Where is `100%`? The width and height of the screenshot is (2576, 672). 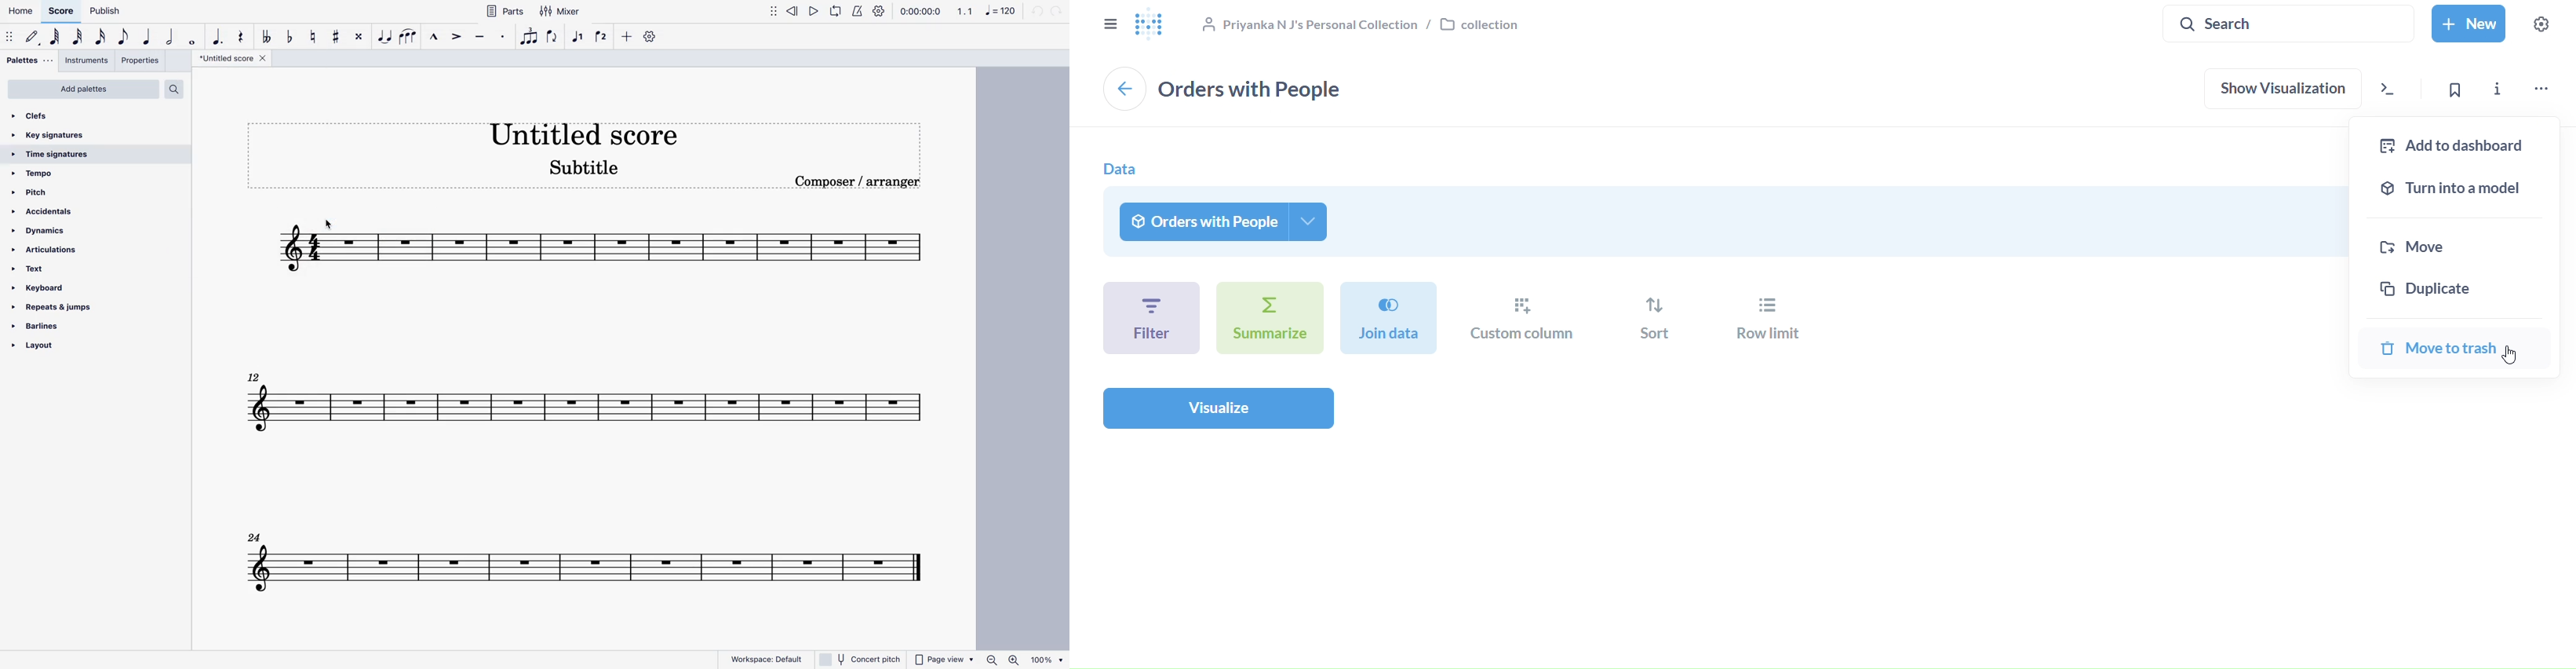
100% is located at coordinates (1047, 659).